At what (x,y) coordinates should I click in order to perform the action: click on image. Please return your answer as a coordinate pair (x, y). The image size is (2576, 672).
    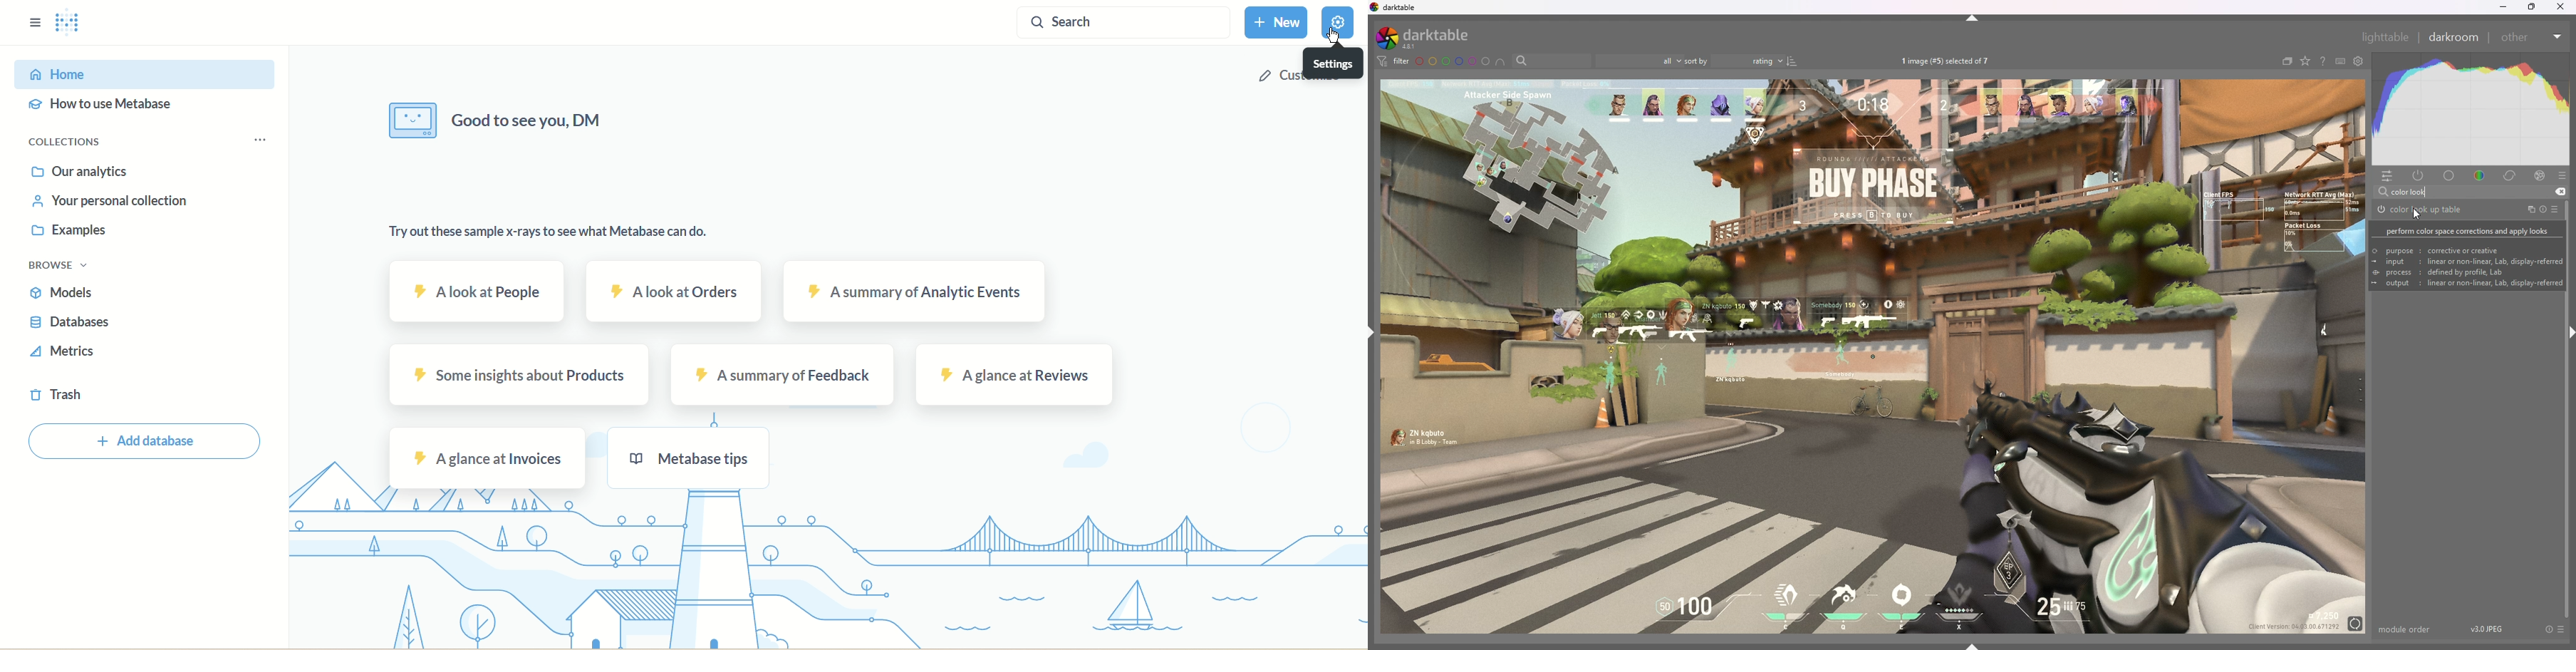
    Looking at the image, I should click on (411, 119).